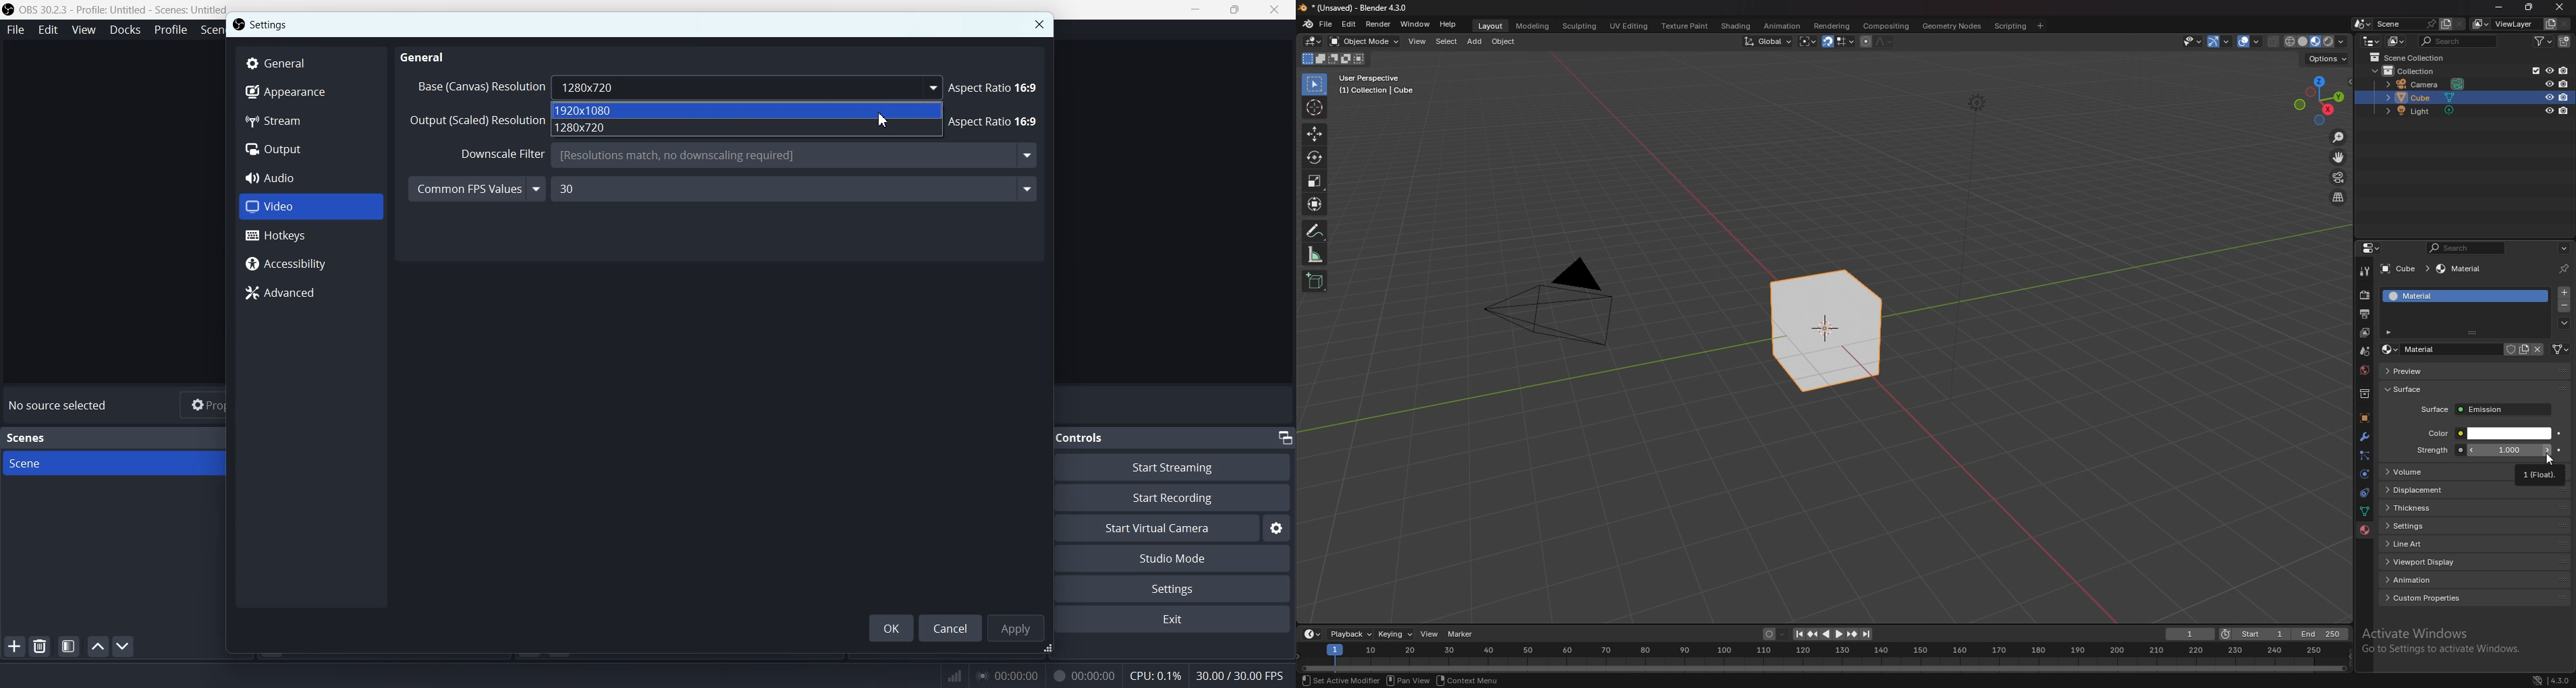  Describe the element at coordinates (950, 627) in the screenshot. I see `Cancel` at that location.